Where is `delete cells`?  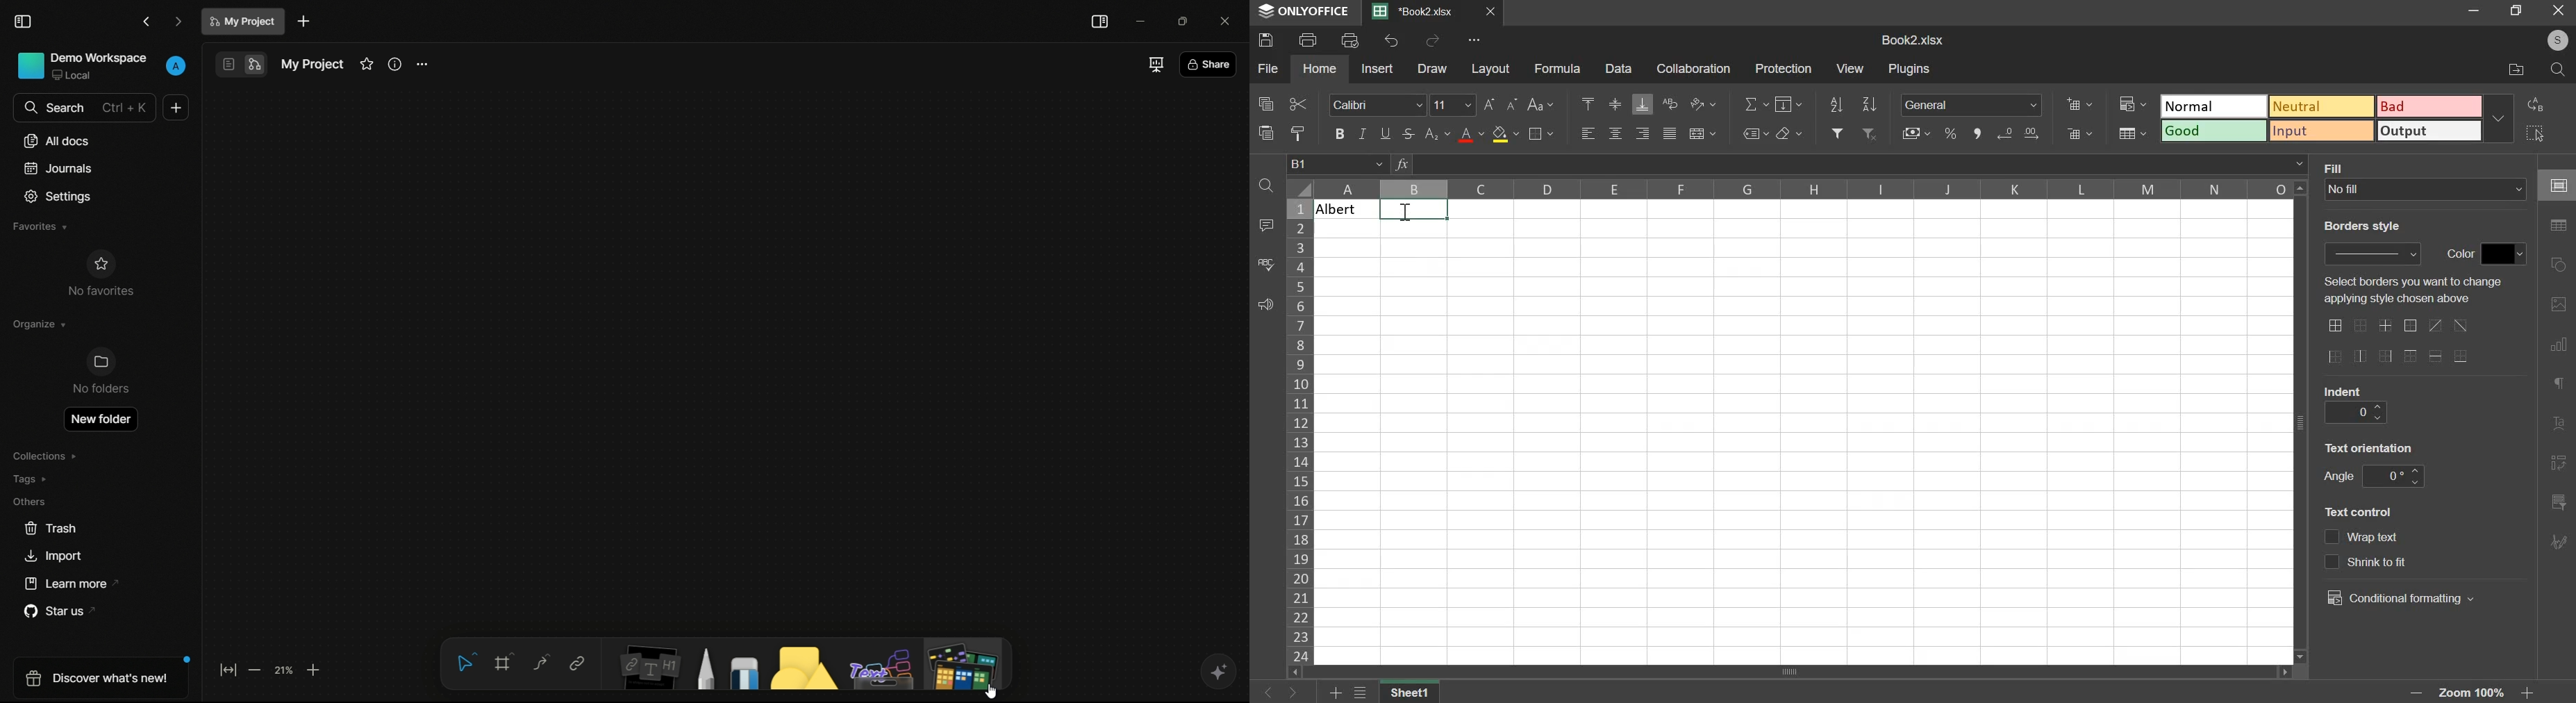 delete cells is located at coordinates (2079, 133).